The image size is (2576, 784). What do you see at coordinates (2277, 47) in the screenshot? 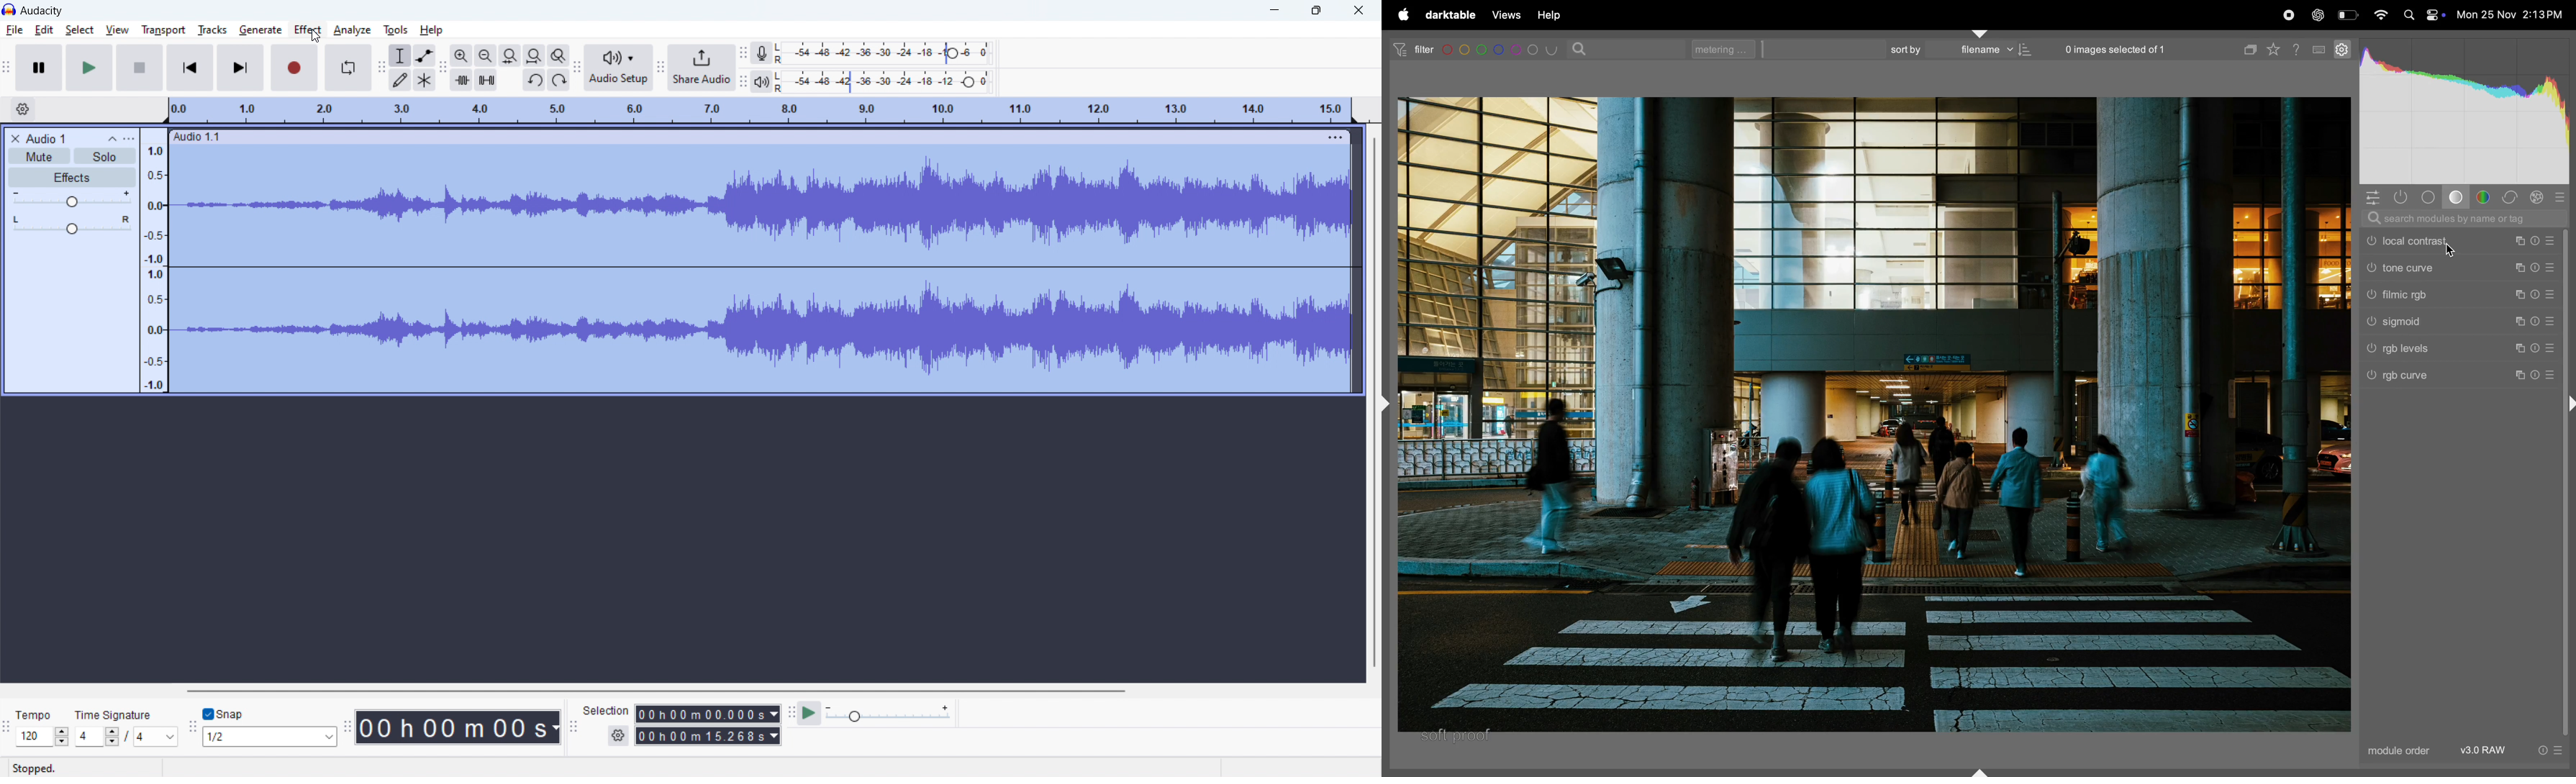
I see `favourites` at bounding box center [2277, 47].